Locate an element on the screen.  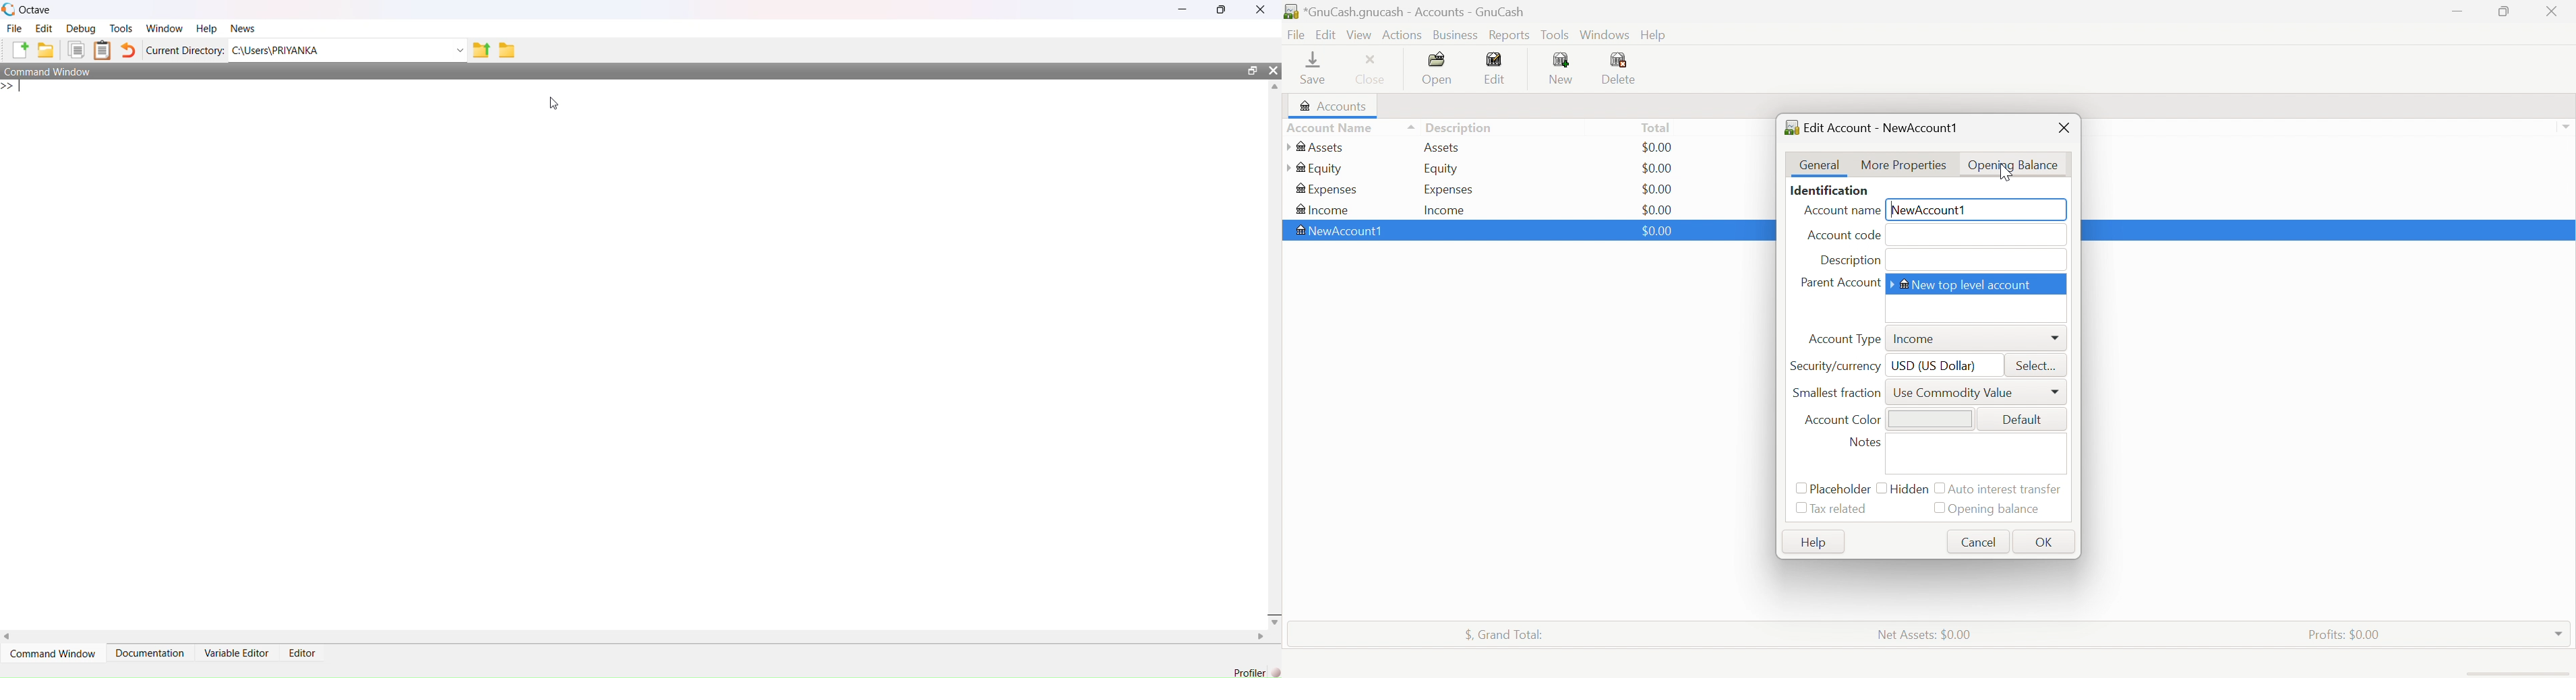
Command Window is located at coordinates (56, 653).